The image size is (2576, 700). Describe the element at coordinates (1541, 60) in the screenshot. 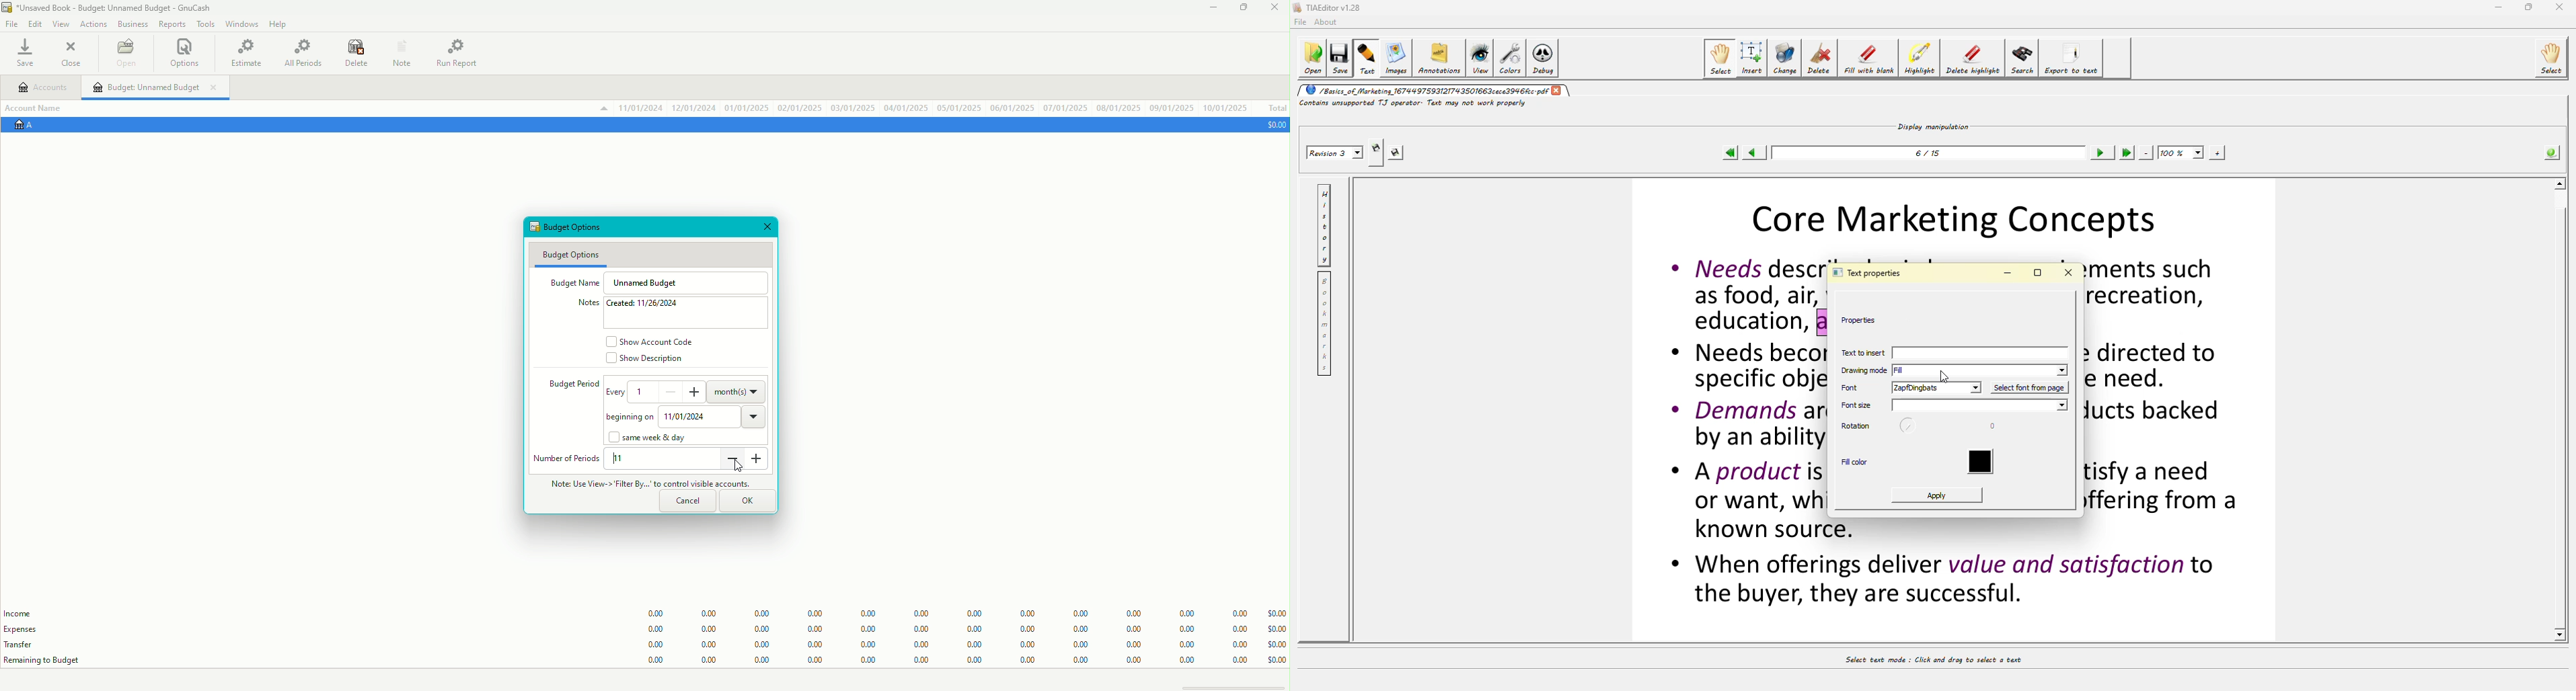

I see `debug` at that location.